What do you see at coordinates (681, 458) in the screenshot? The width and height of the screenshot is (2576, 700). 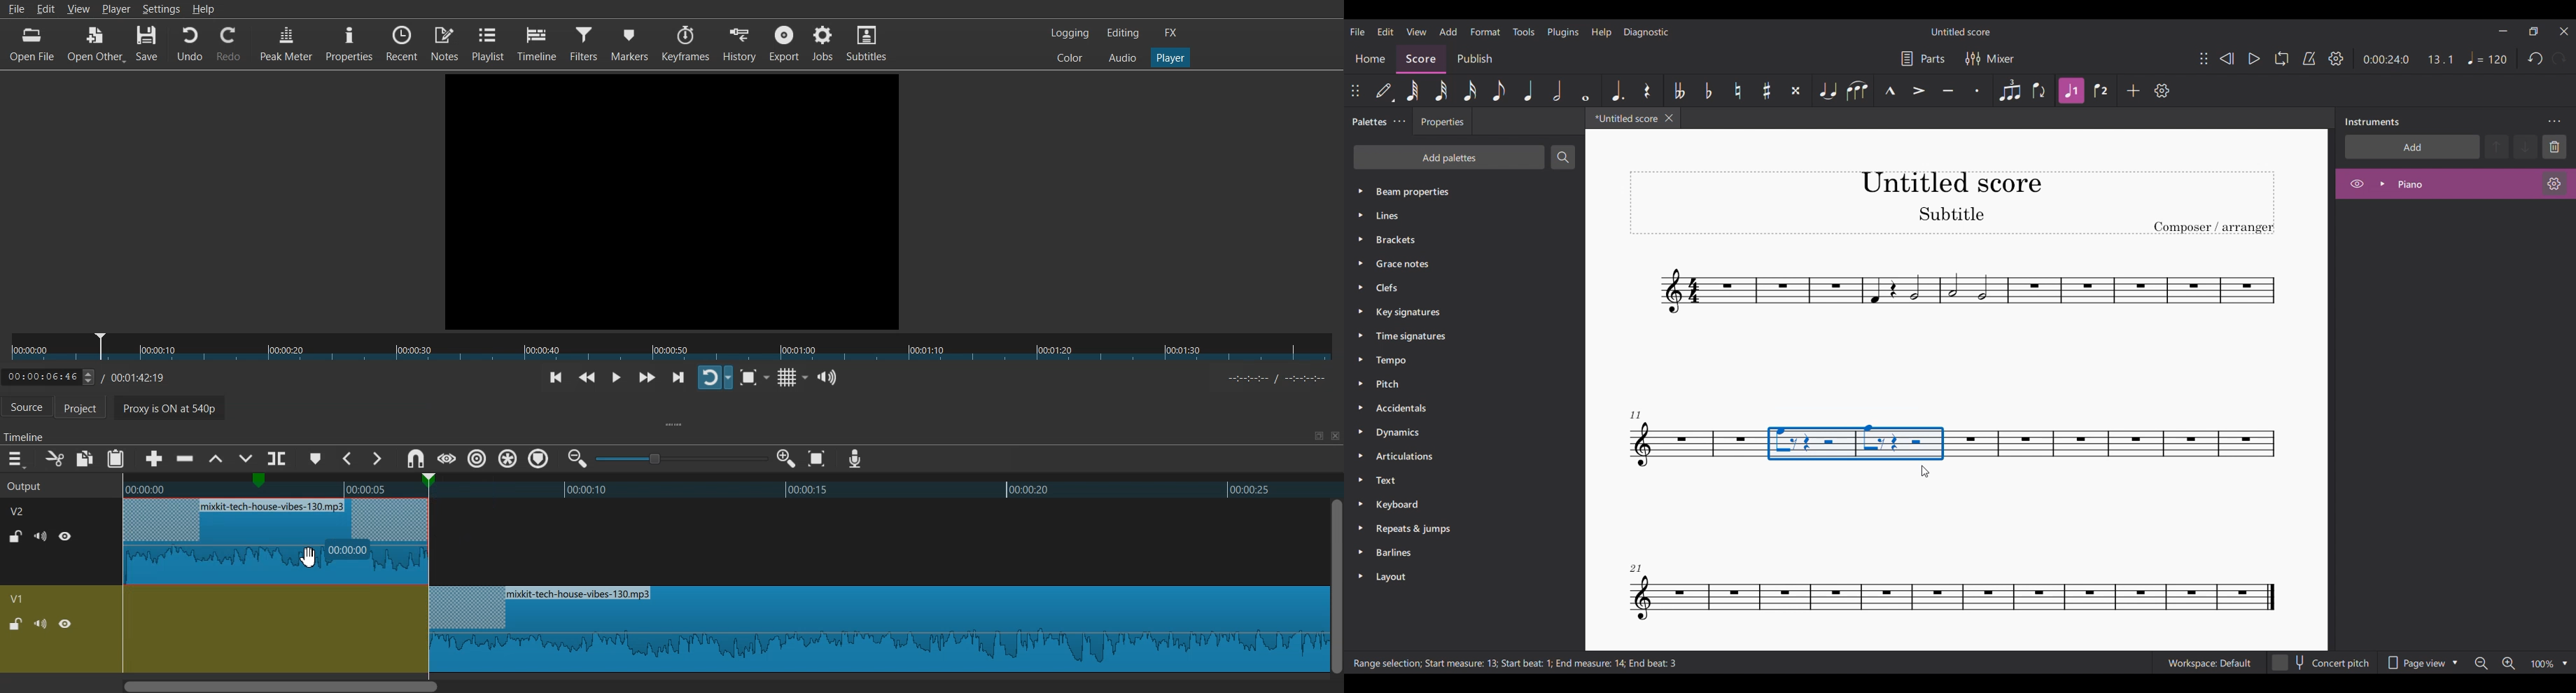 I see `Zoom adjuster toggle` at bounding box center [681, 458].